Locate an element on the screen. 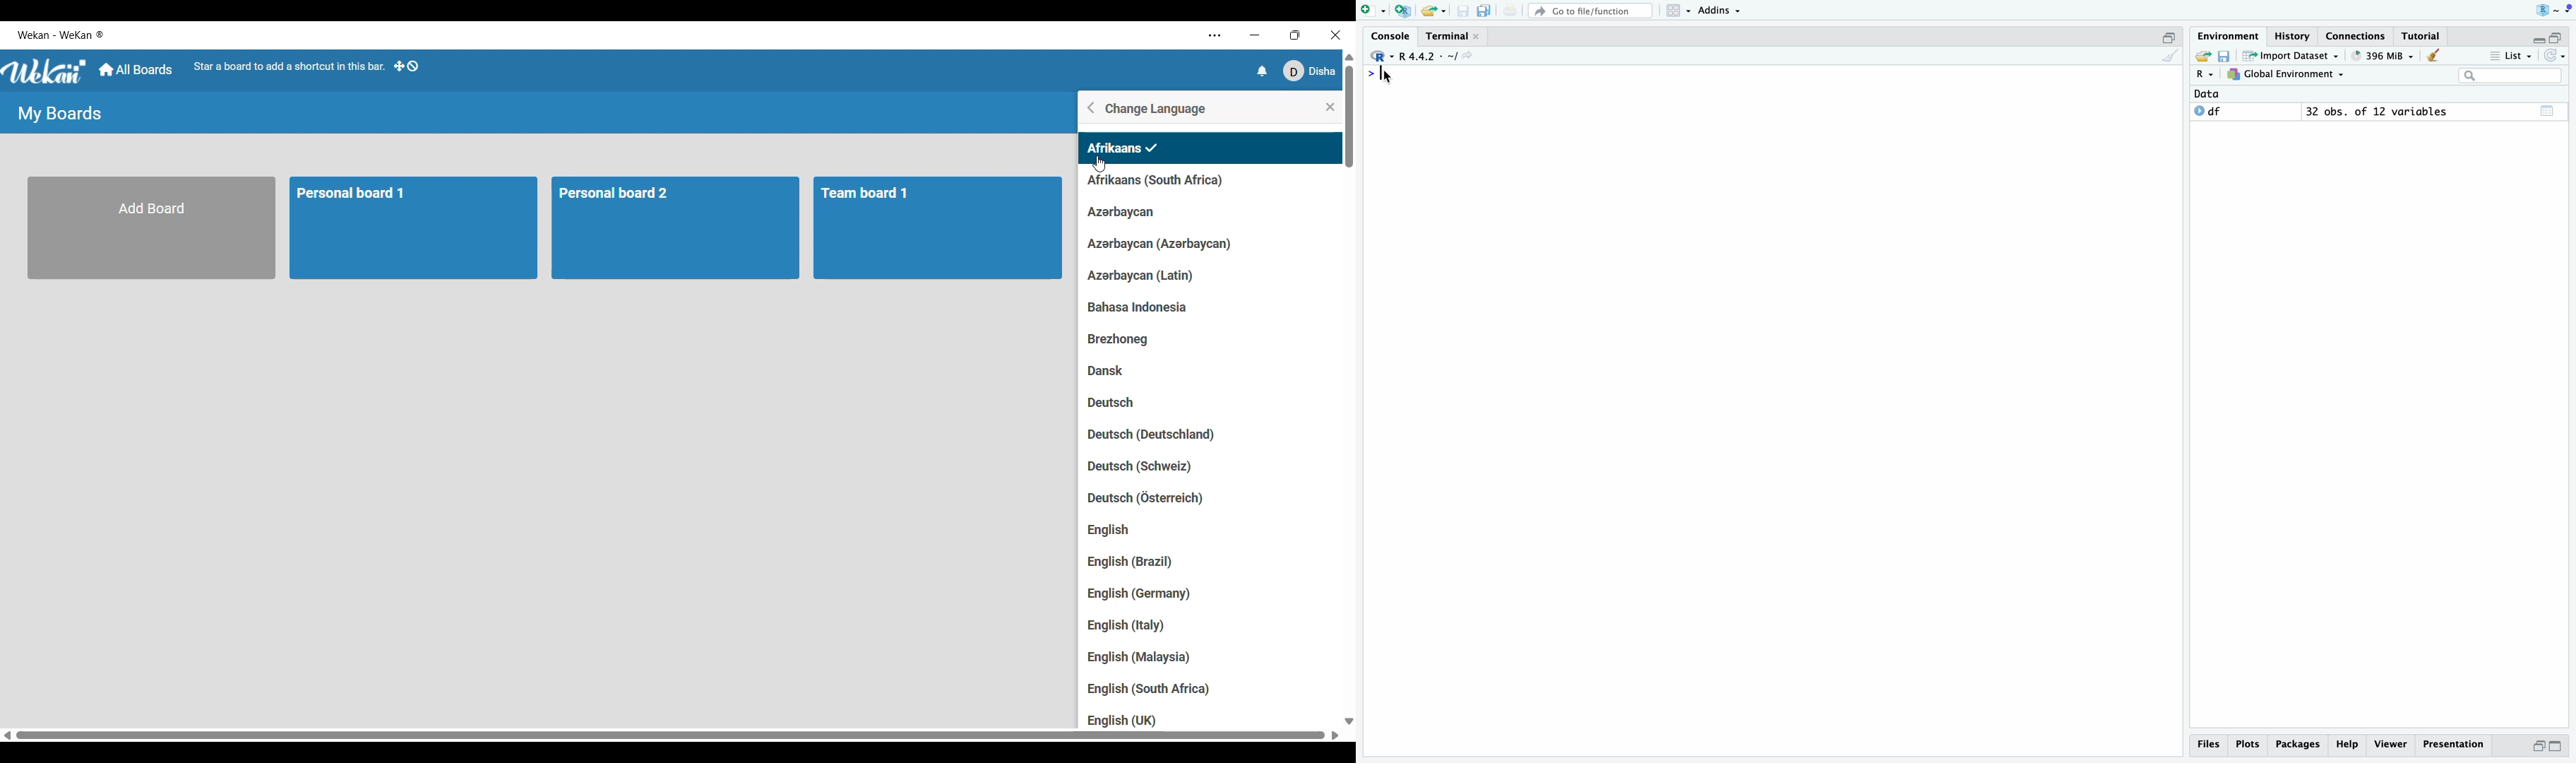 This screenshot has height=784, width=2576. Environment  is located at coordinates (2230, 36).